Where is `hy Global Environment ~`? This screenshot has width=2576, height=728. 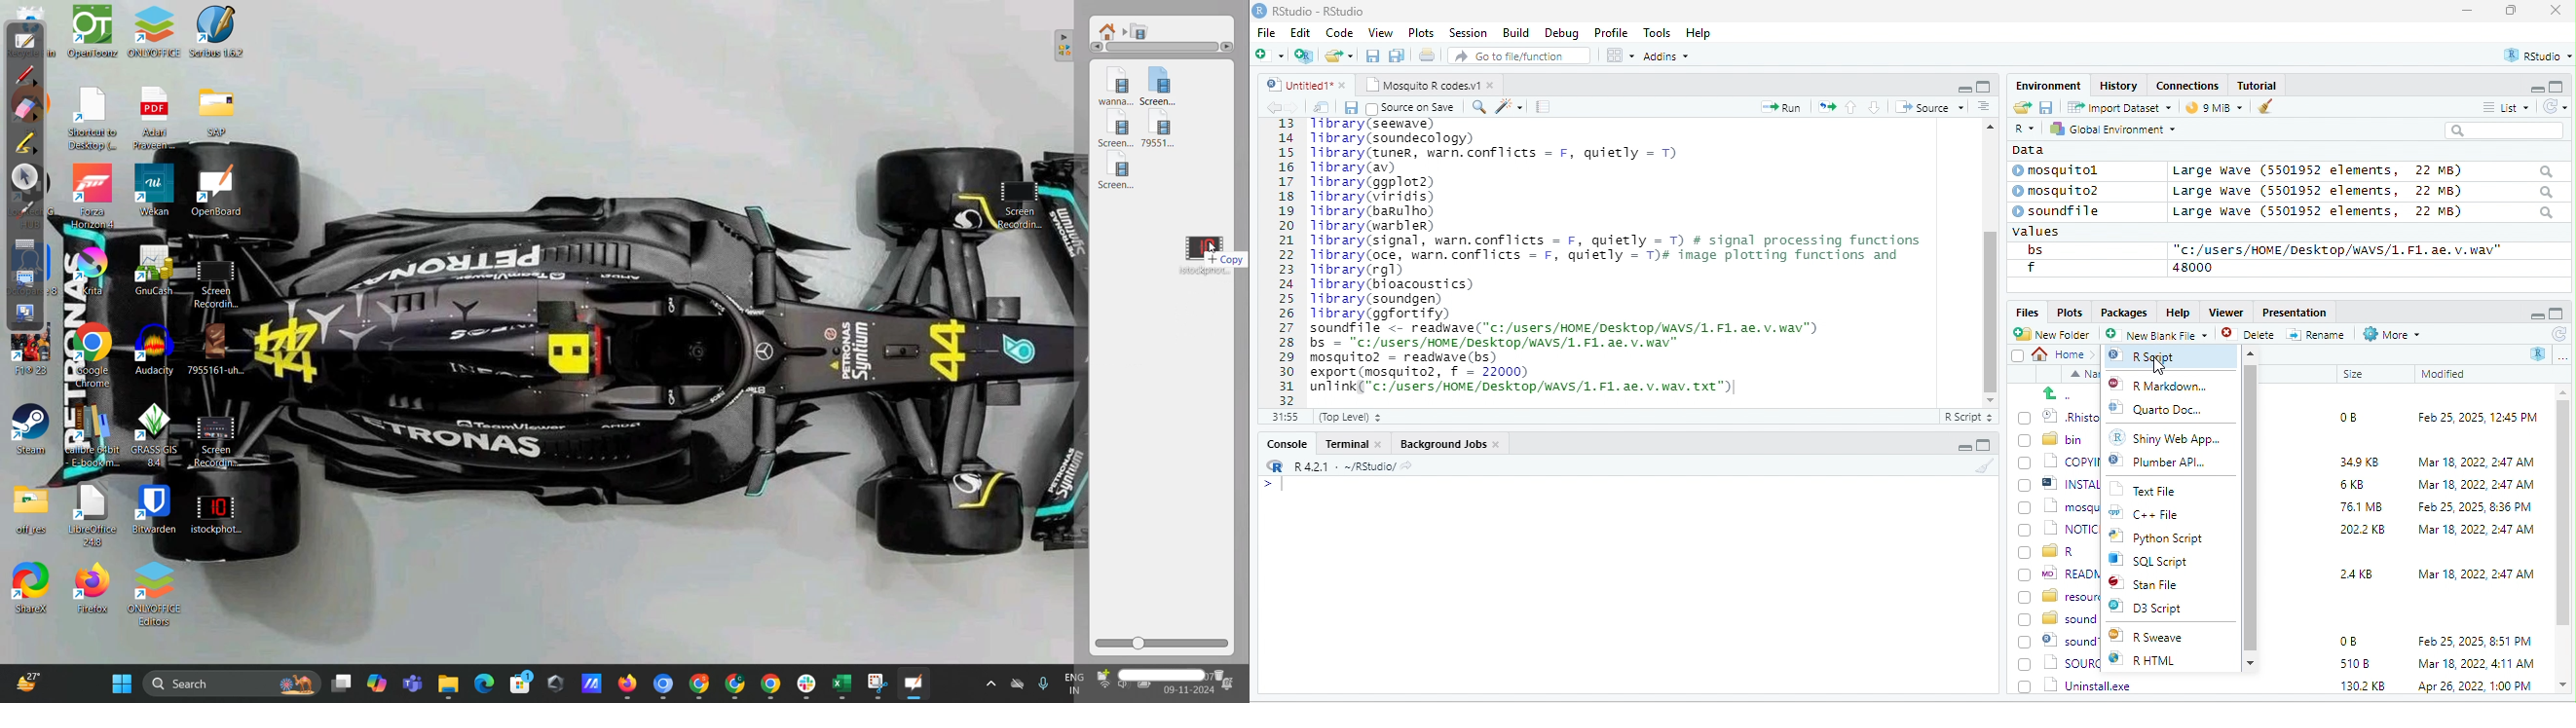 hy Global Environment ~ is located at coordinates (2108, 129).